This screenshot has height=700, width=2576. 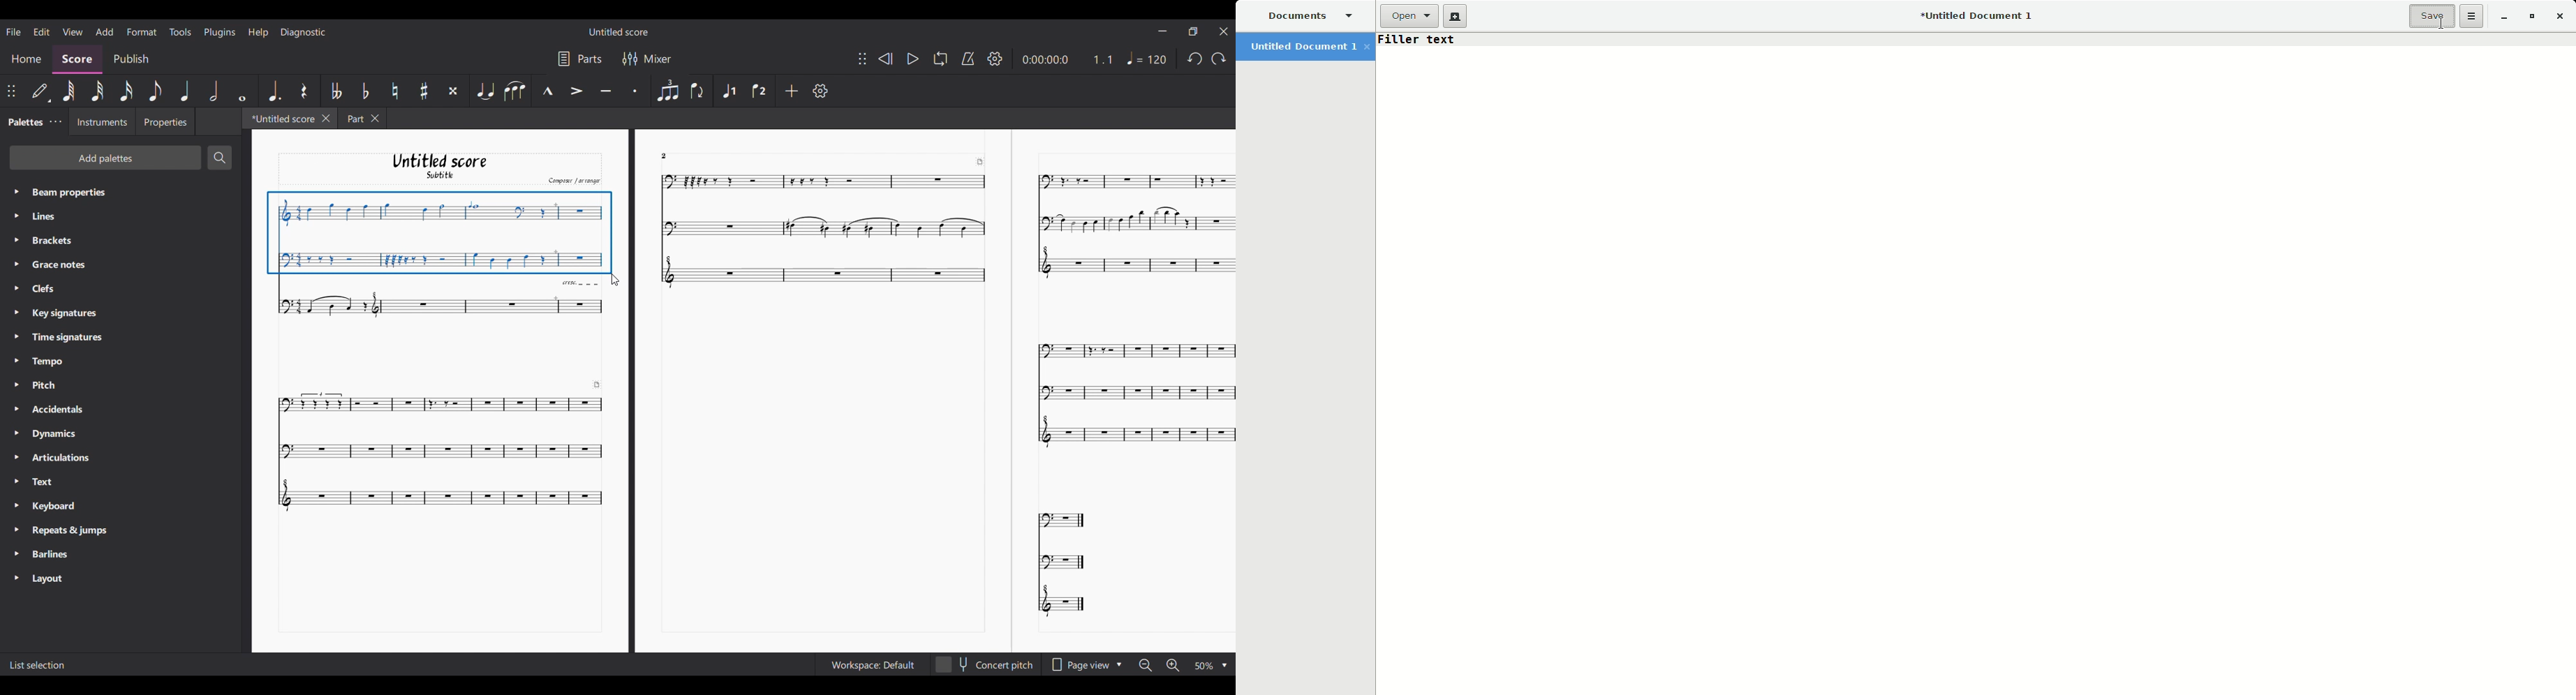 I want to click on Layout, so click(x=52, y=579).